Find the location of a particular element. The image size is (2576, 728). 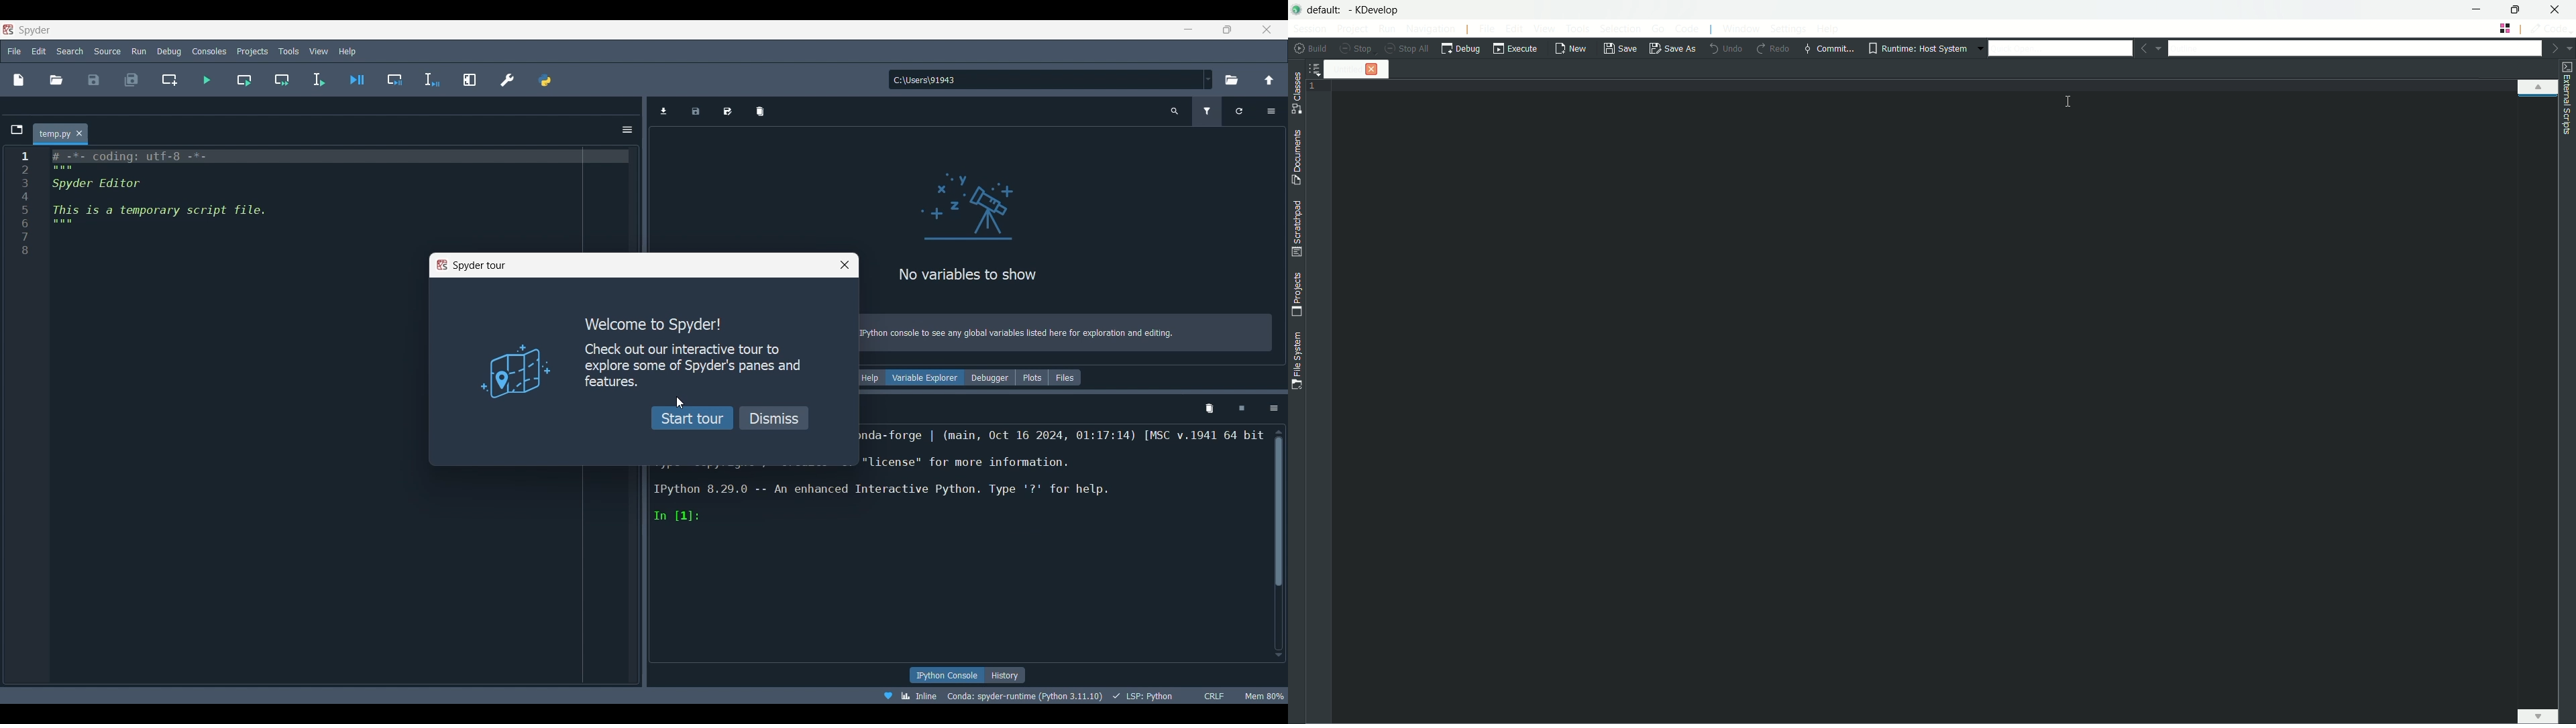

UTF-8 is located at coordinates (1165, 695).